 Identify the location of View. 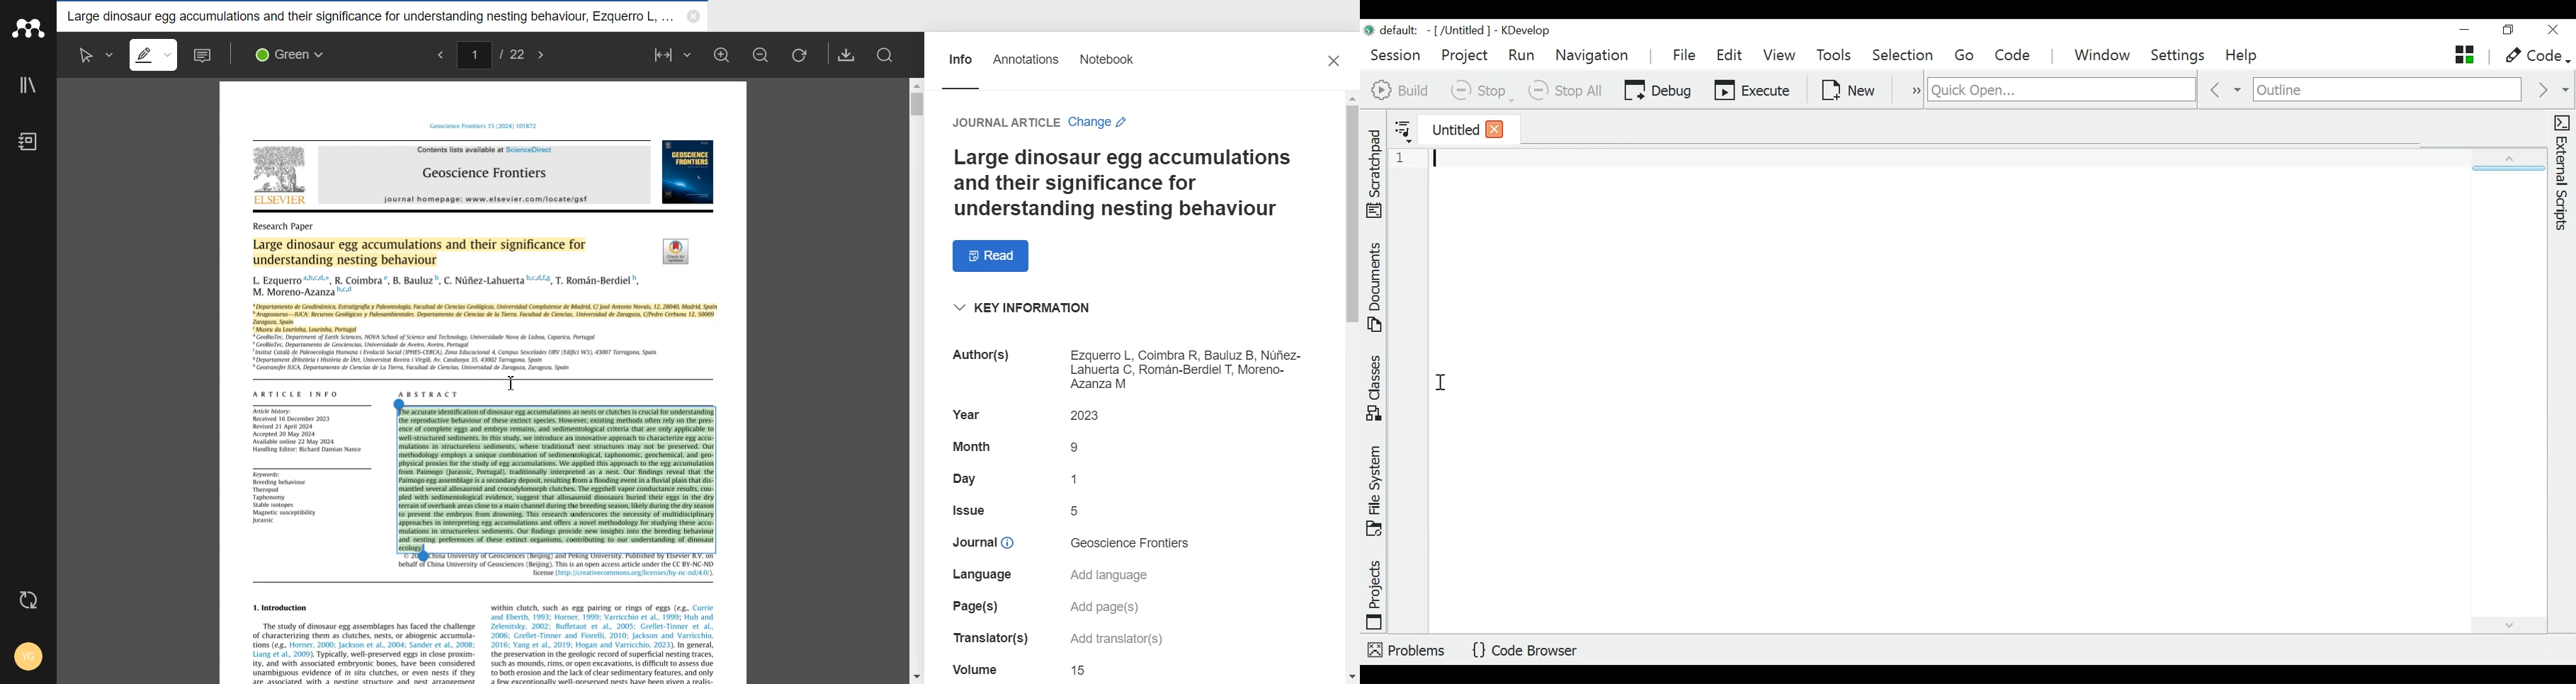
(1780, 55).